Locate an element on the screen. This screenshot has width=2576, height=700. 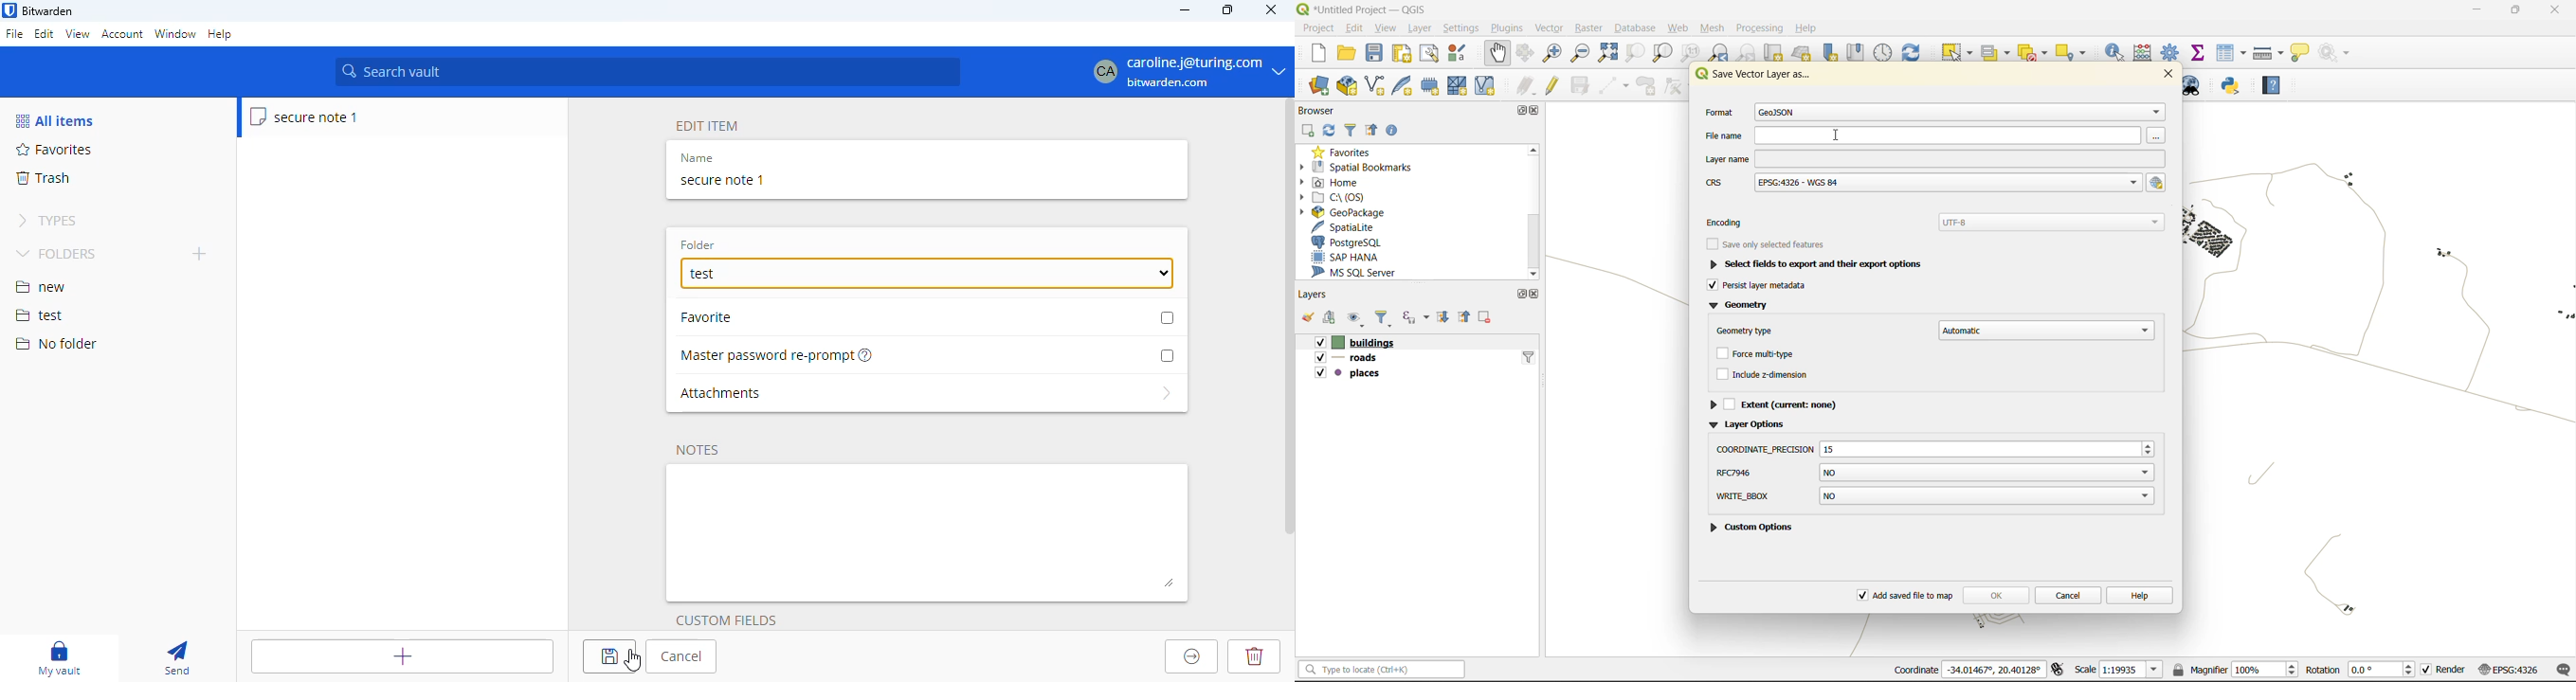
toolbox is located at coordinates (2173, 51).